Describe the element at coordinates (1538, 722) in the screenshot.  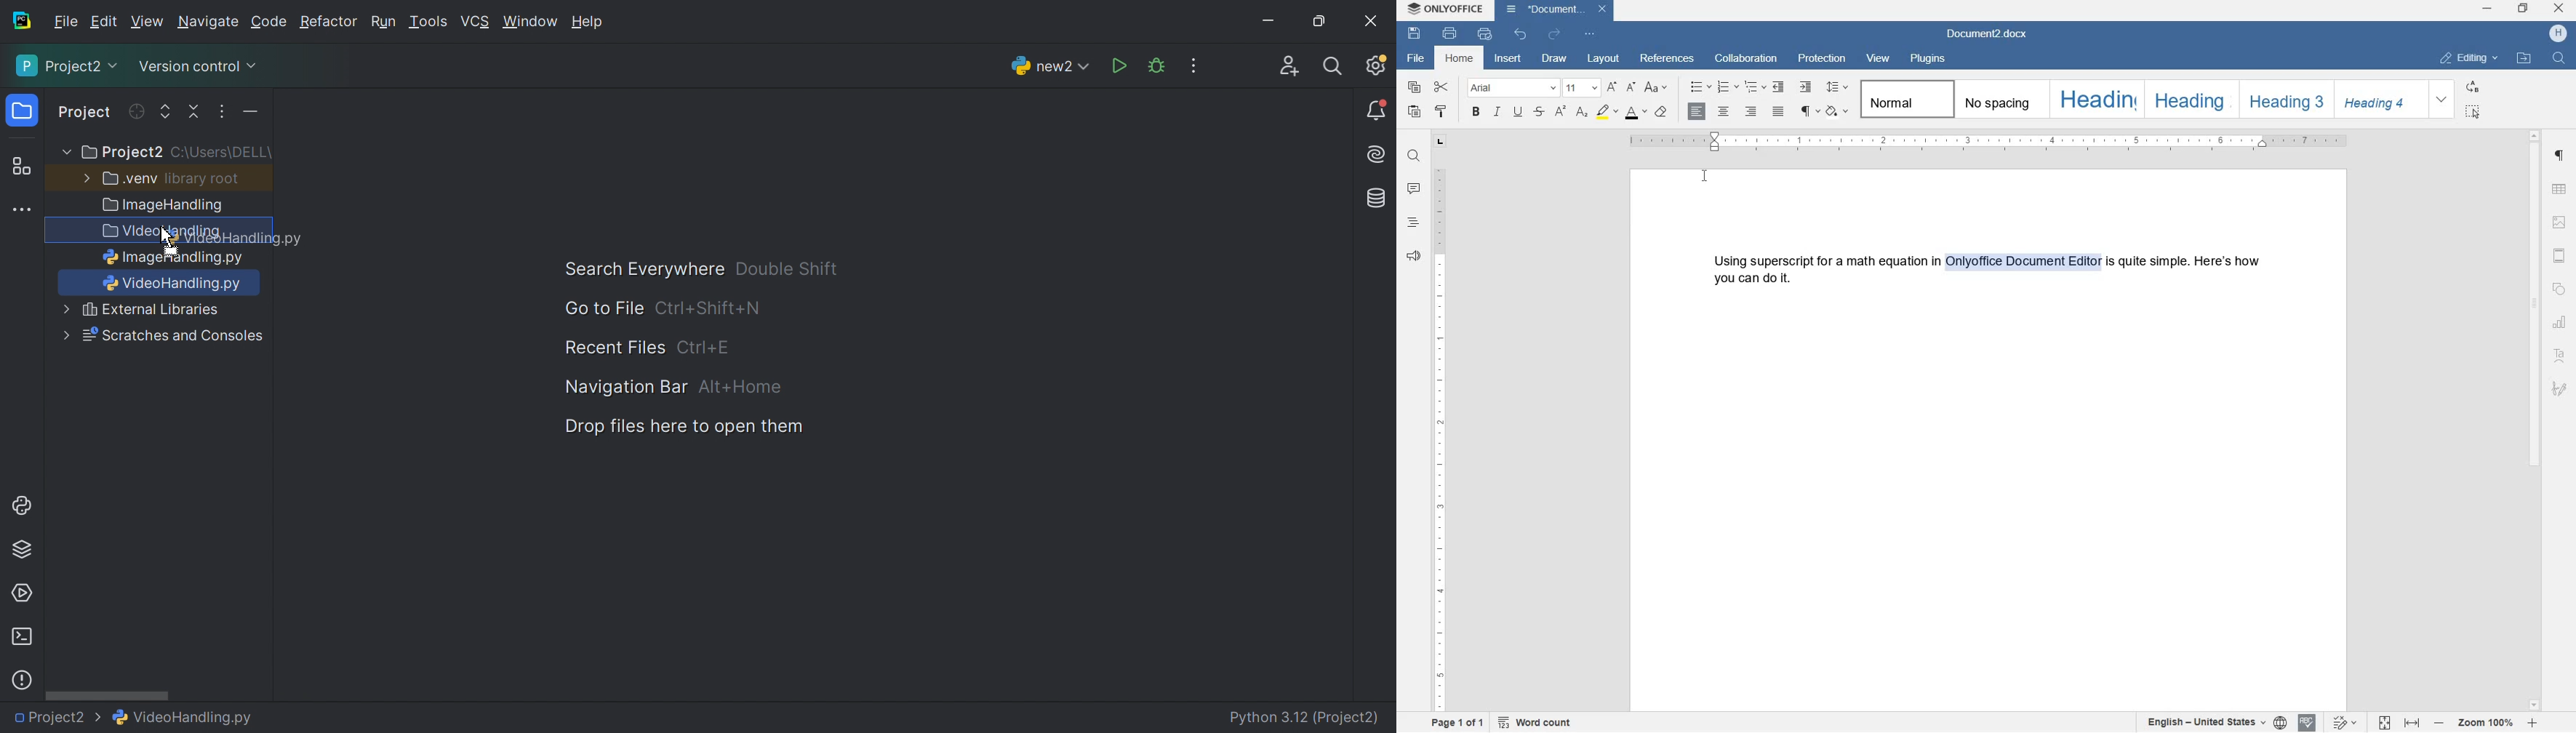
I see `word count` at that location.